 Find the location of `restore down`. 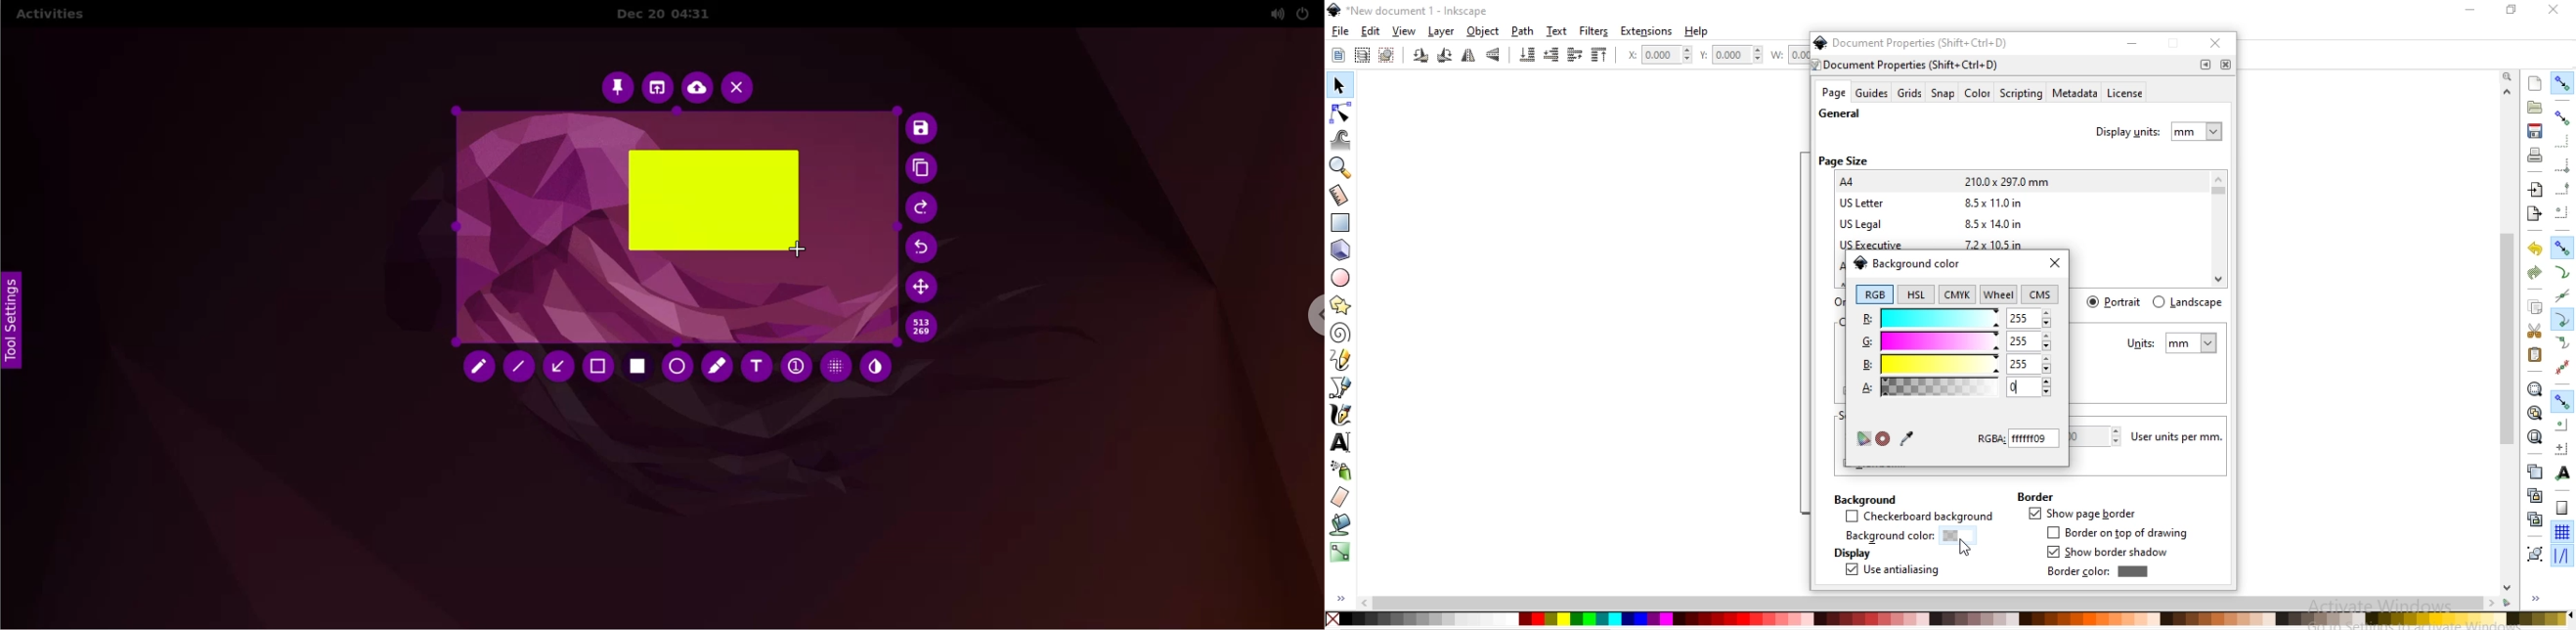

restore down is located at coordinates (2508, 9).